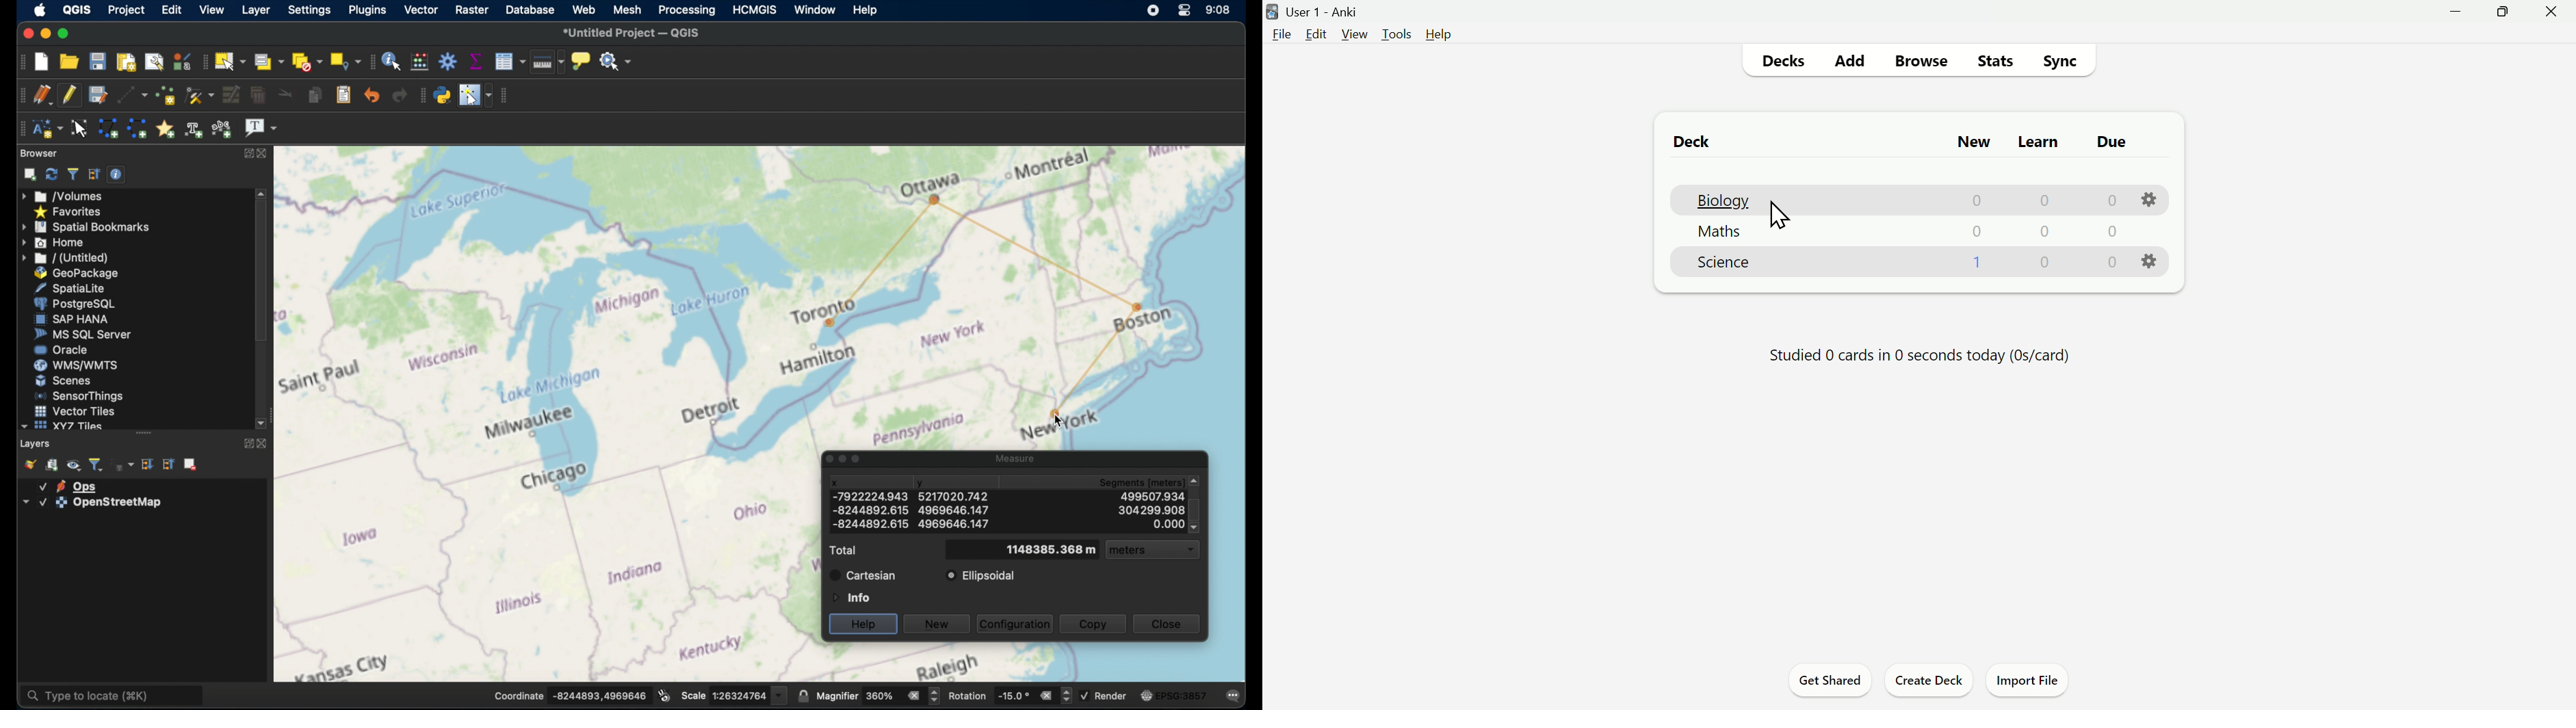  I want to click on Cursor, so click(1780, 217).